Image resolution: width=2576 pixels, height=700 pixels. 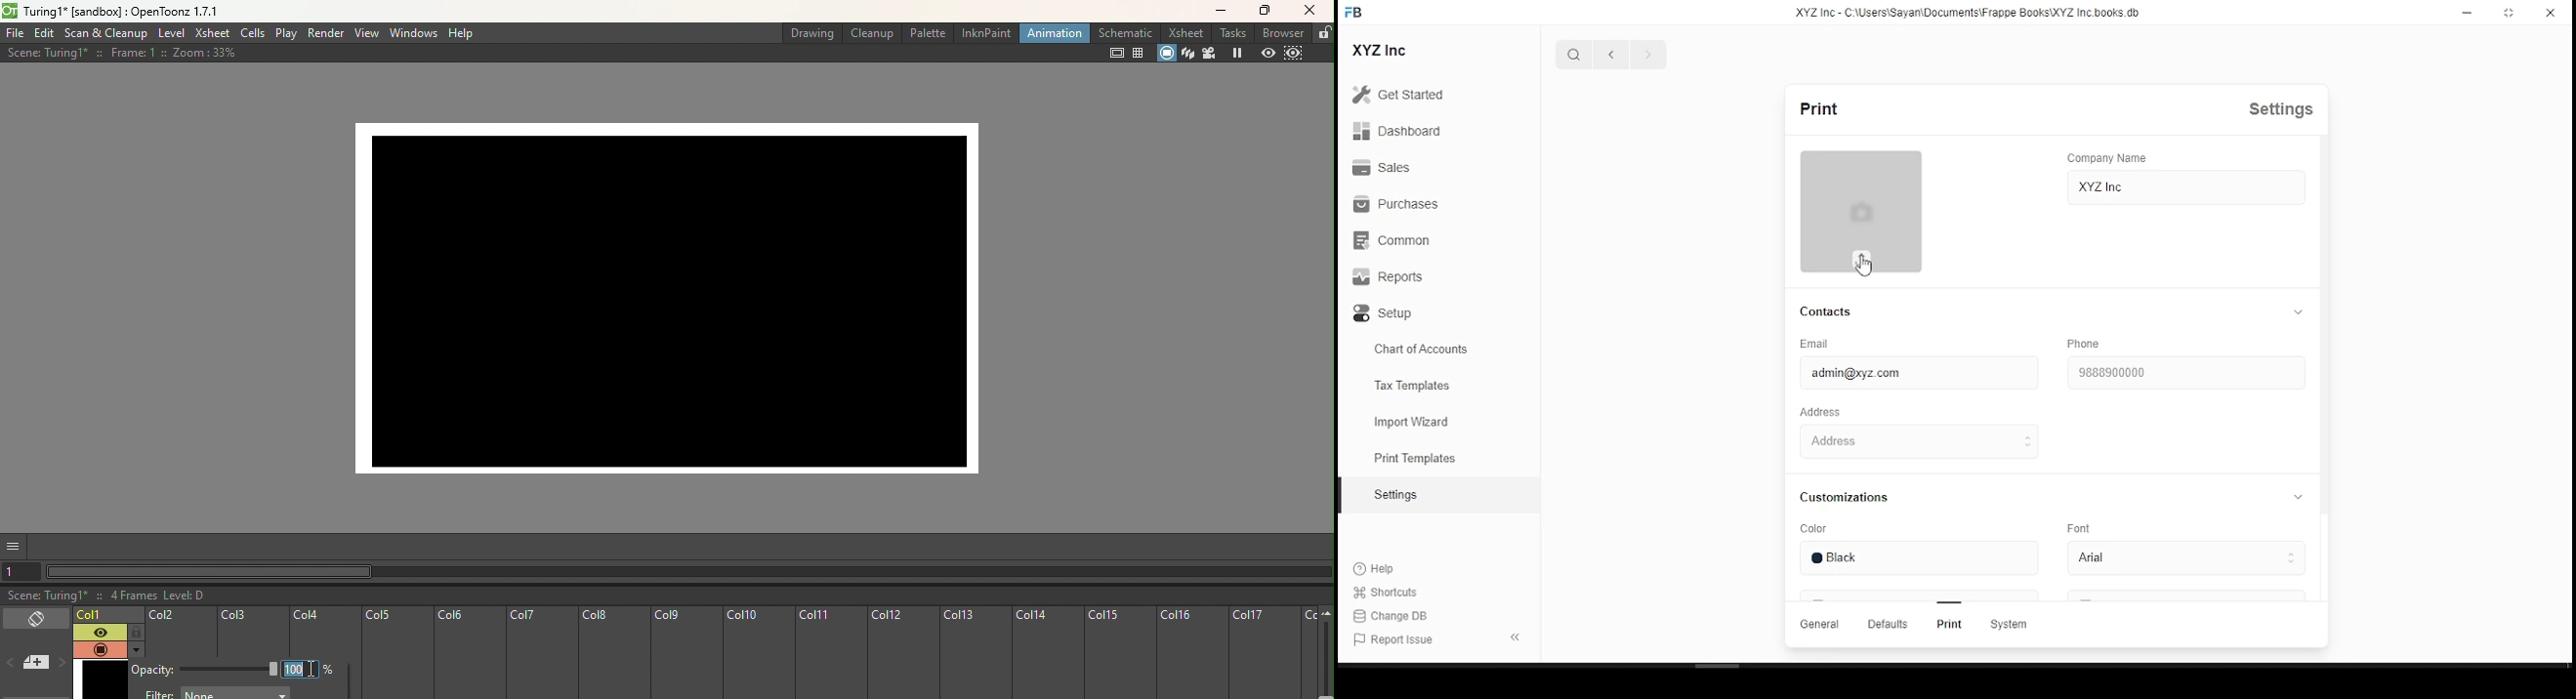 I want to click on Defaults, so click(x=1887, y=623).